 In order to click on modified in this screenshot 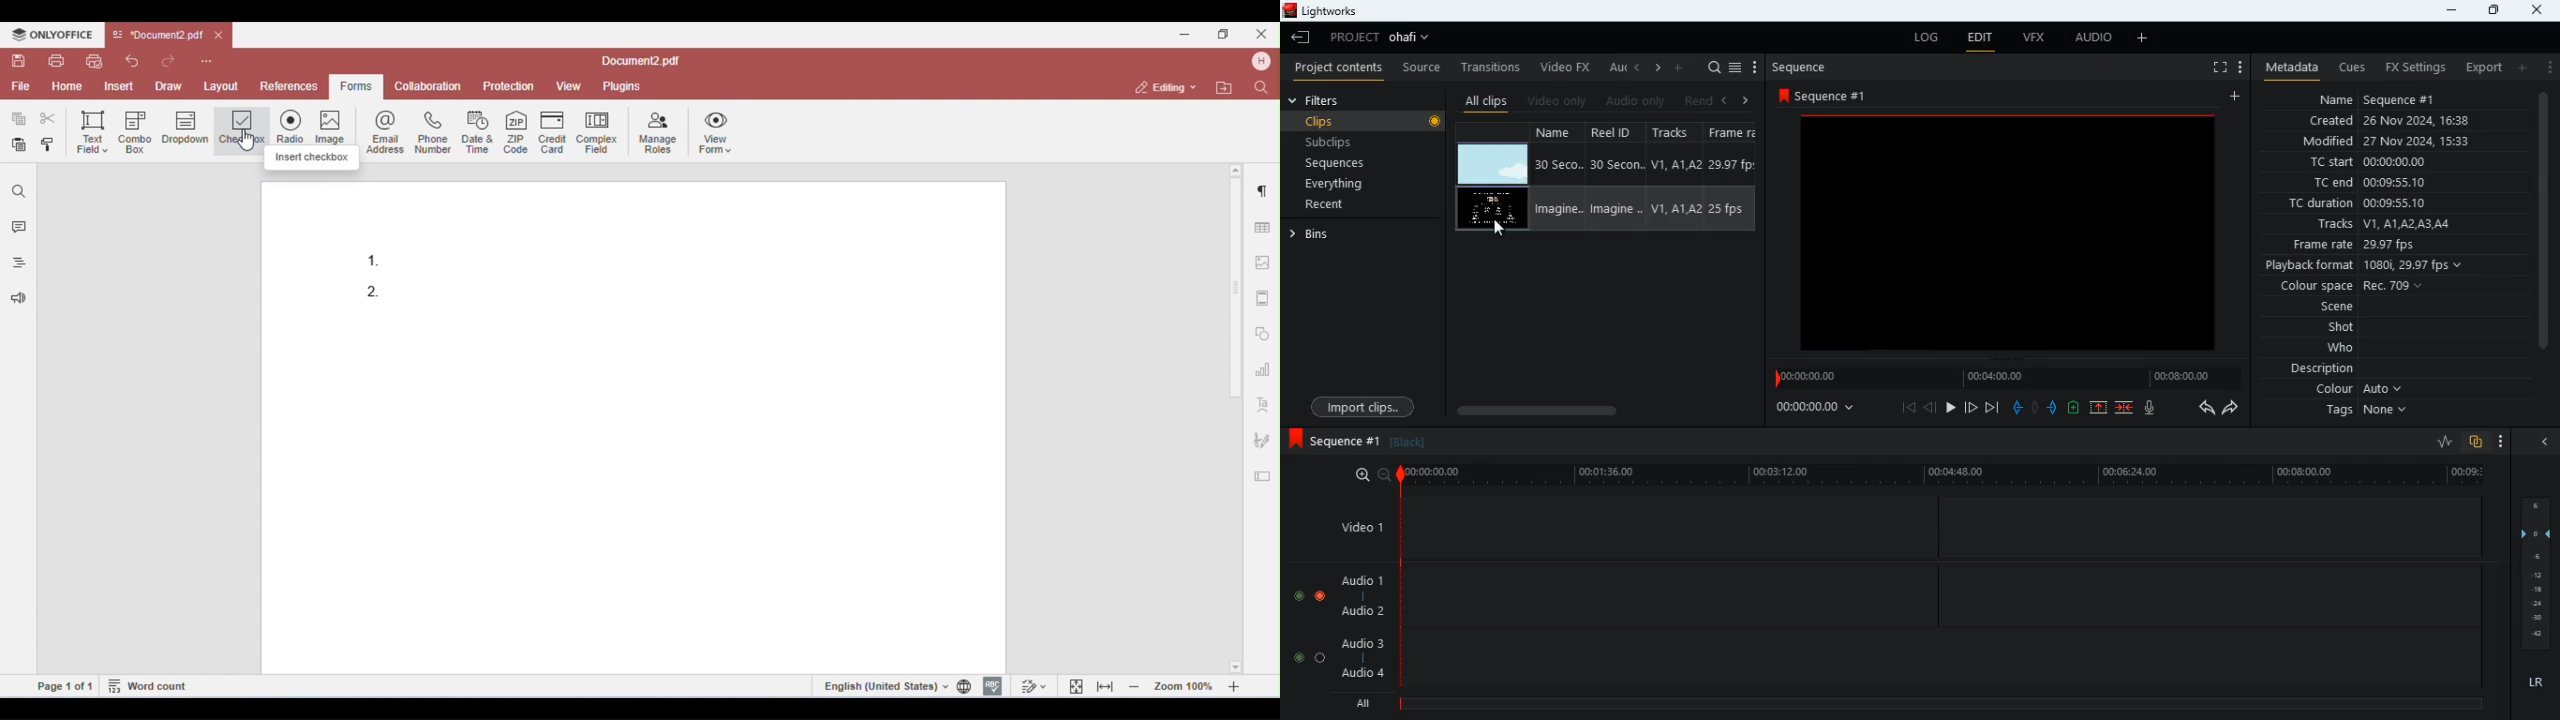, I will do `click(2386, 141)`.